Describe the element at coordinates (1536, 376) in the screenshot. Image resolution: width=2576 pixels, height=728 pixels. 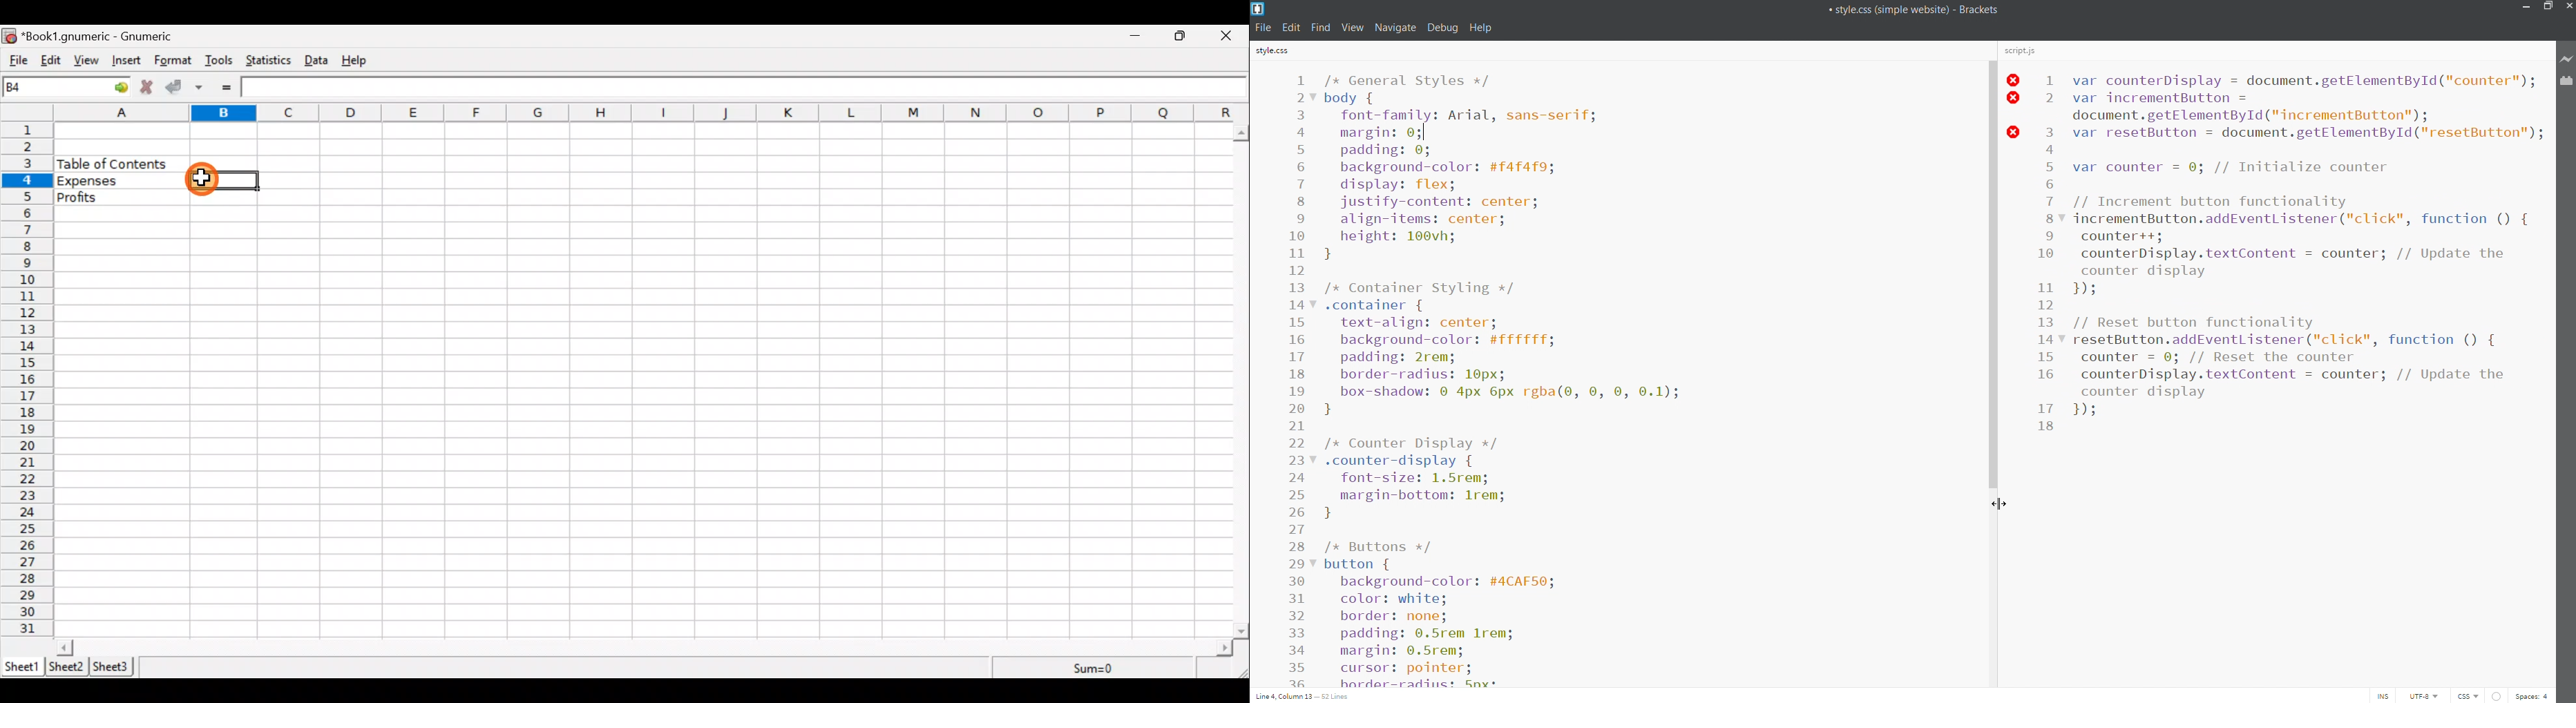
I see `style.css editor` at that location.